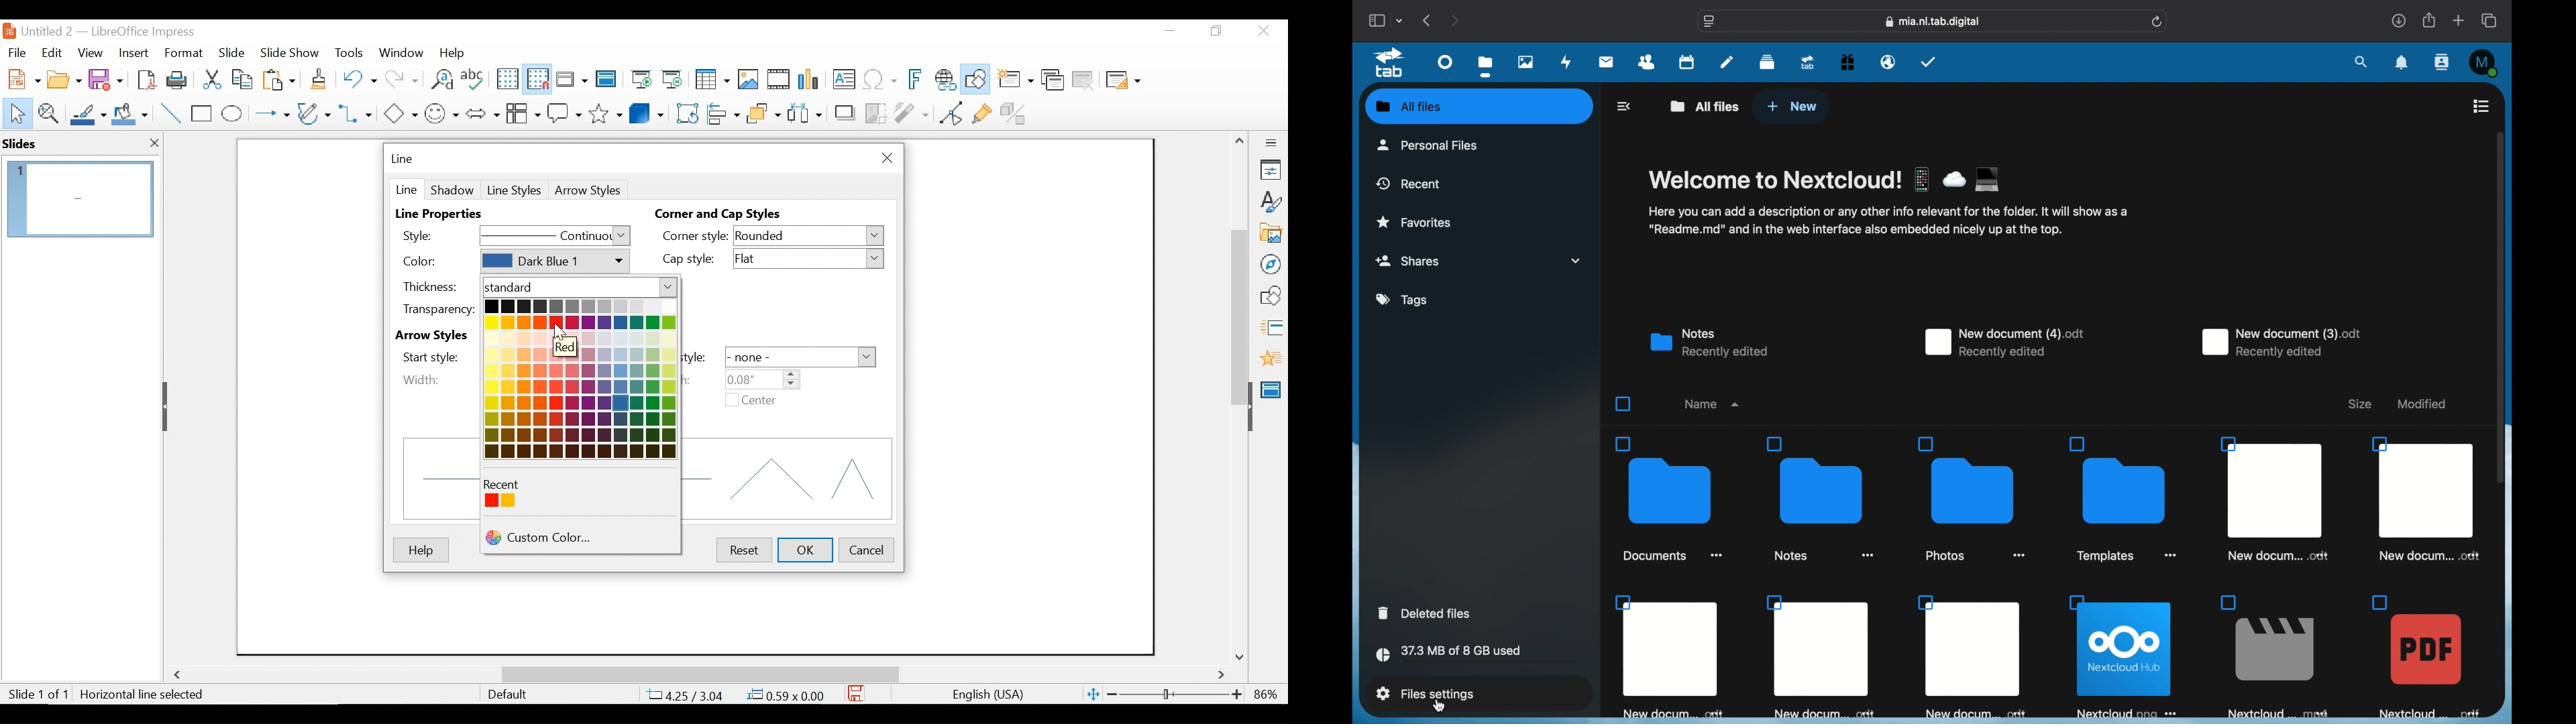 This screenshot has height=728, width=2576. What do you see at coordinates (269, 114) in the screenshot?
I see `Lines and Arrows` at bounding box center [269, 114].